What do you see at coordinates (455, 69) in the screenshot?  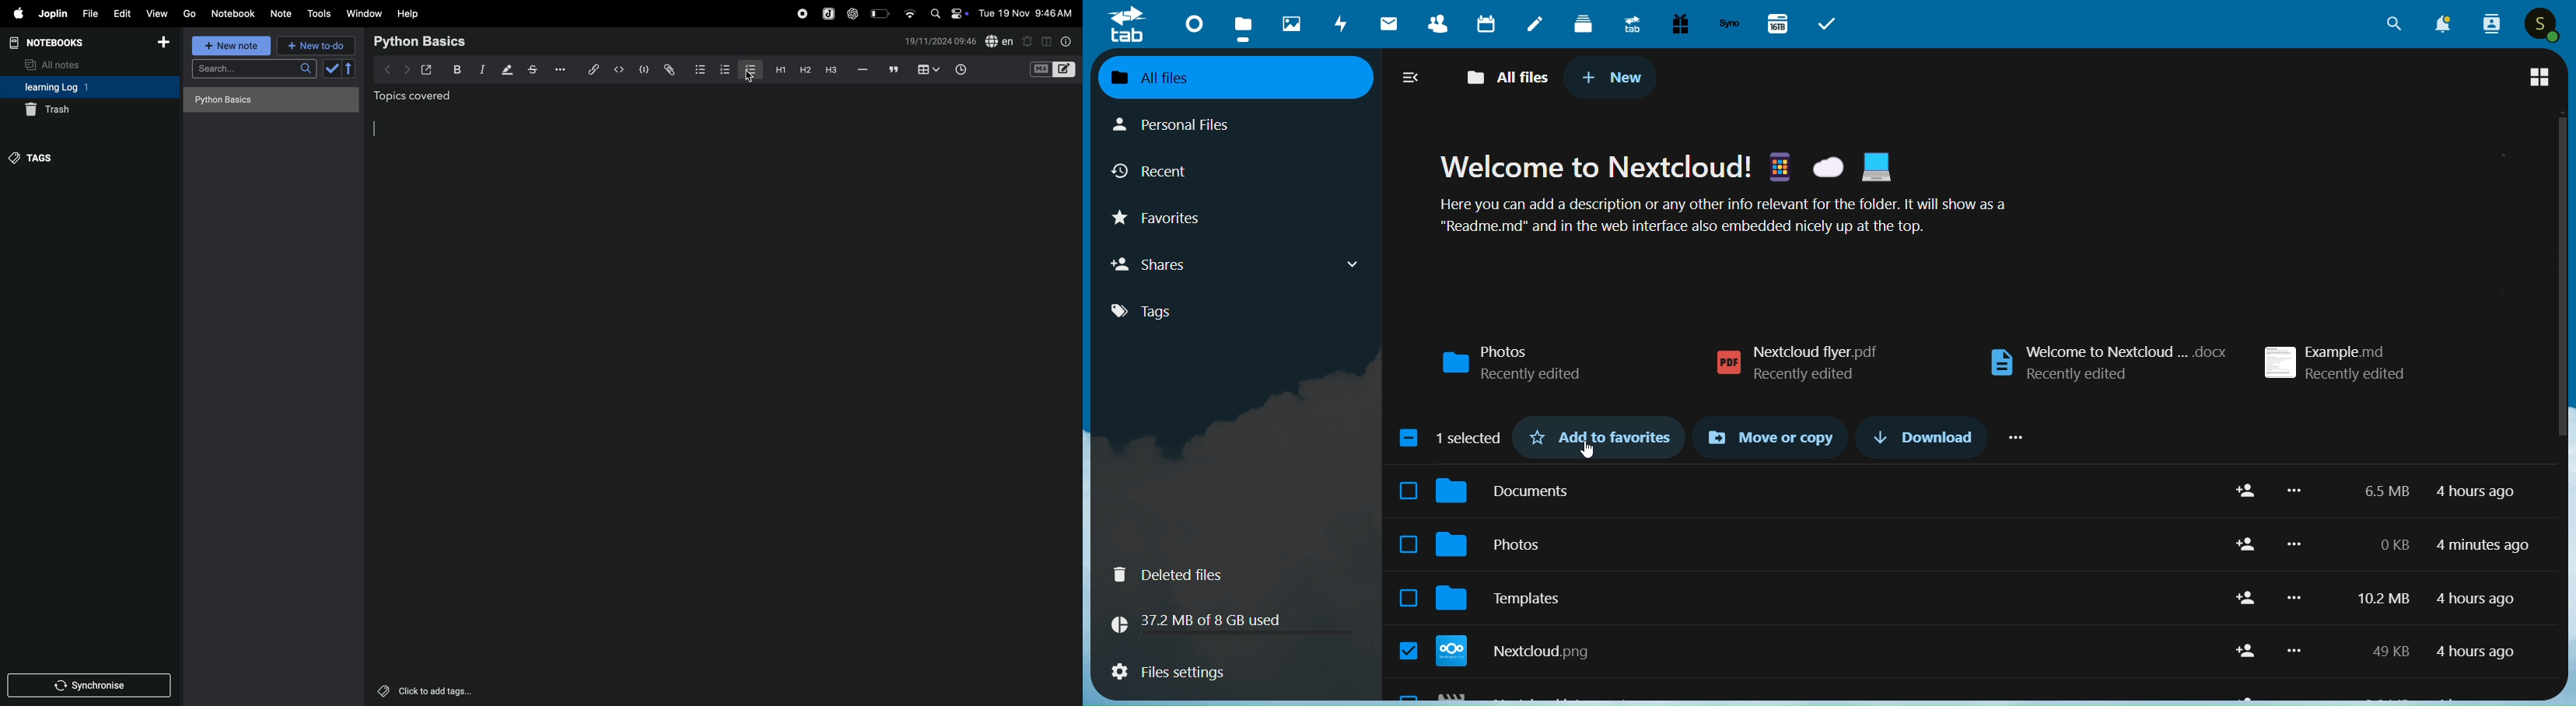 I see `bold` at bounding box center [455, 69].